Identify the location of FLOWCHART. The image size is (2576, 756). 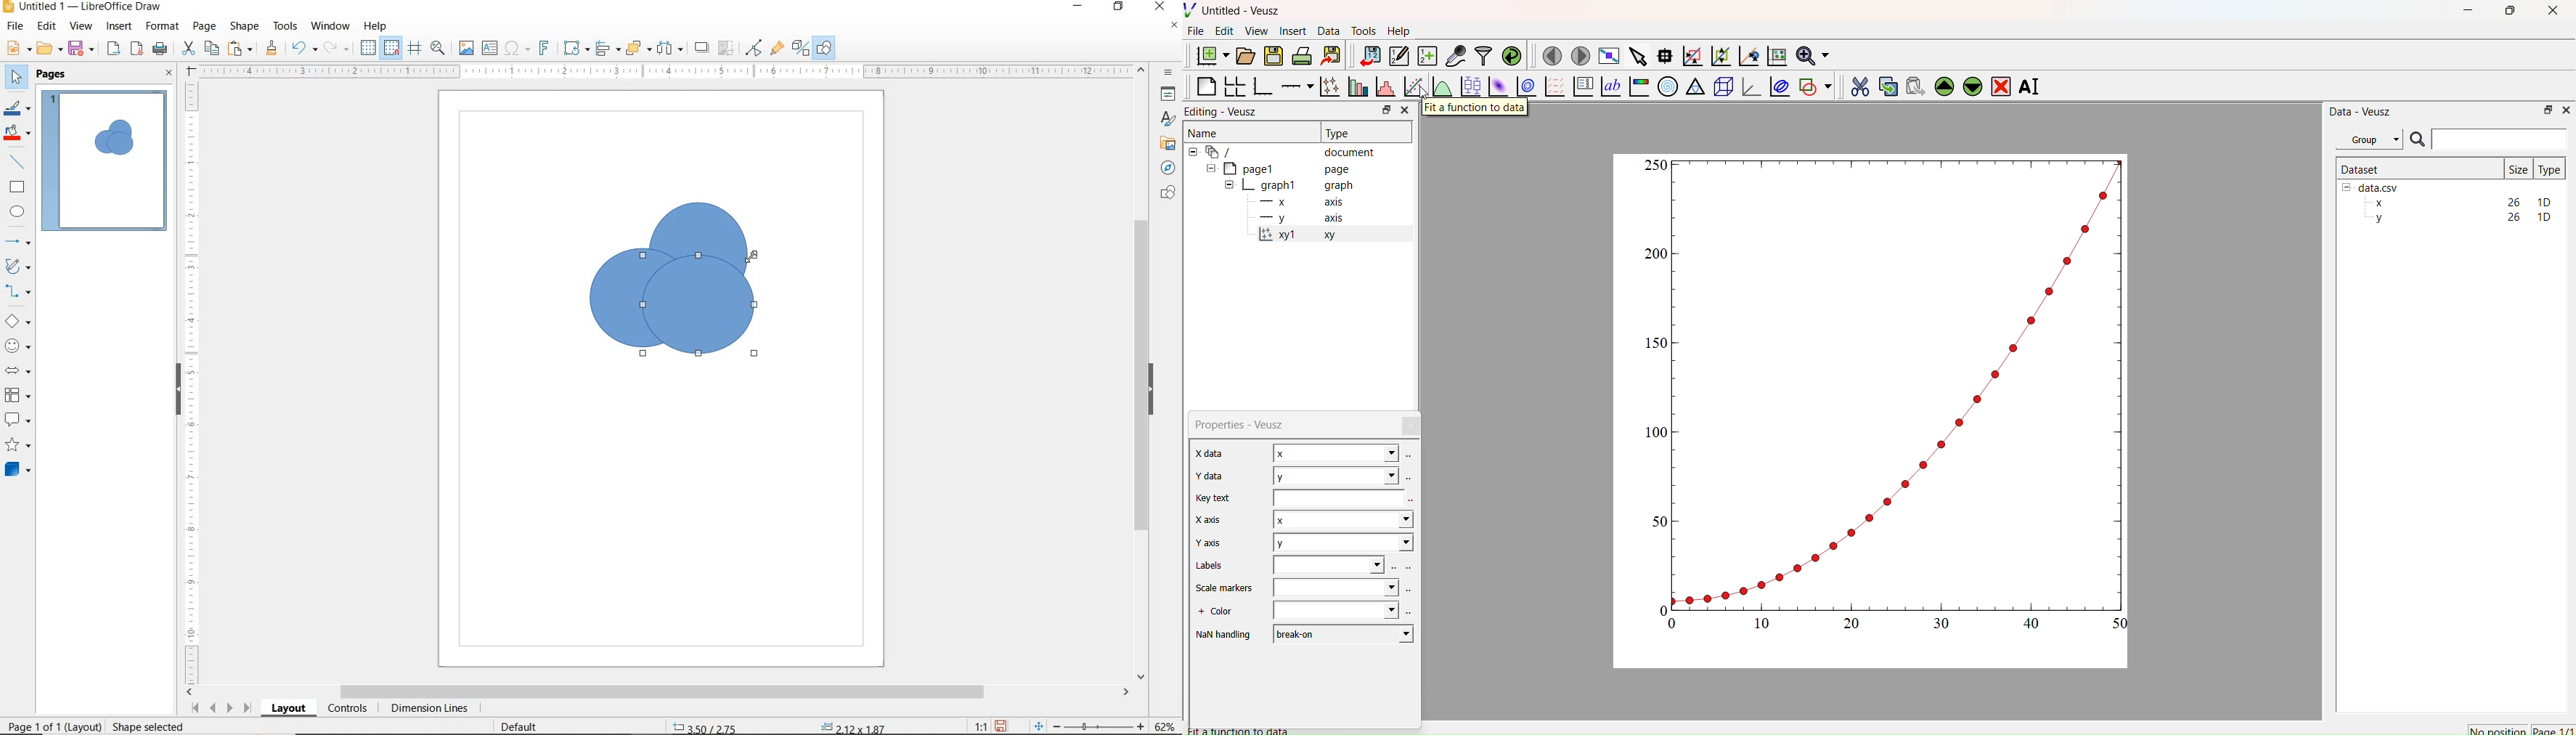
(17, 396).